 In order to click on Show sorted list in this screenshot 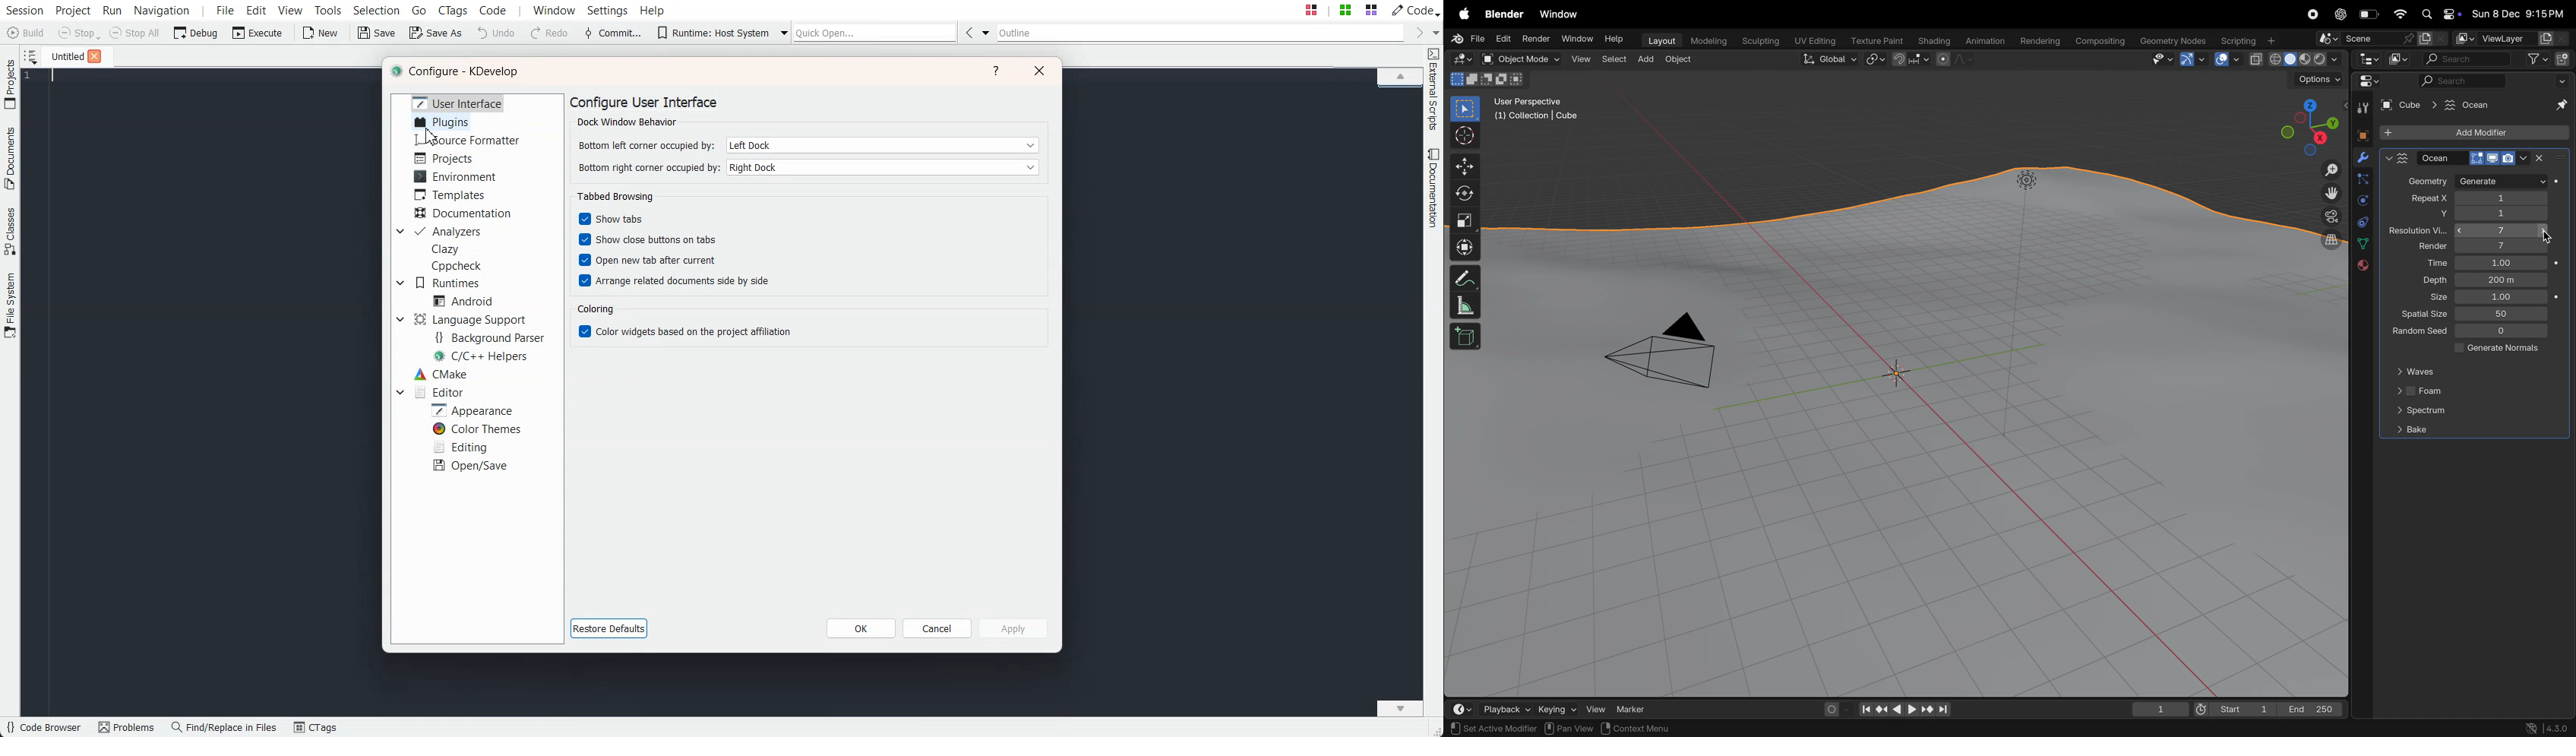, I will do `click(30, 56)`.